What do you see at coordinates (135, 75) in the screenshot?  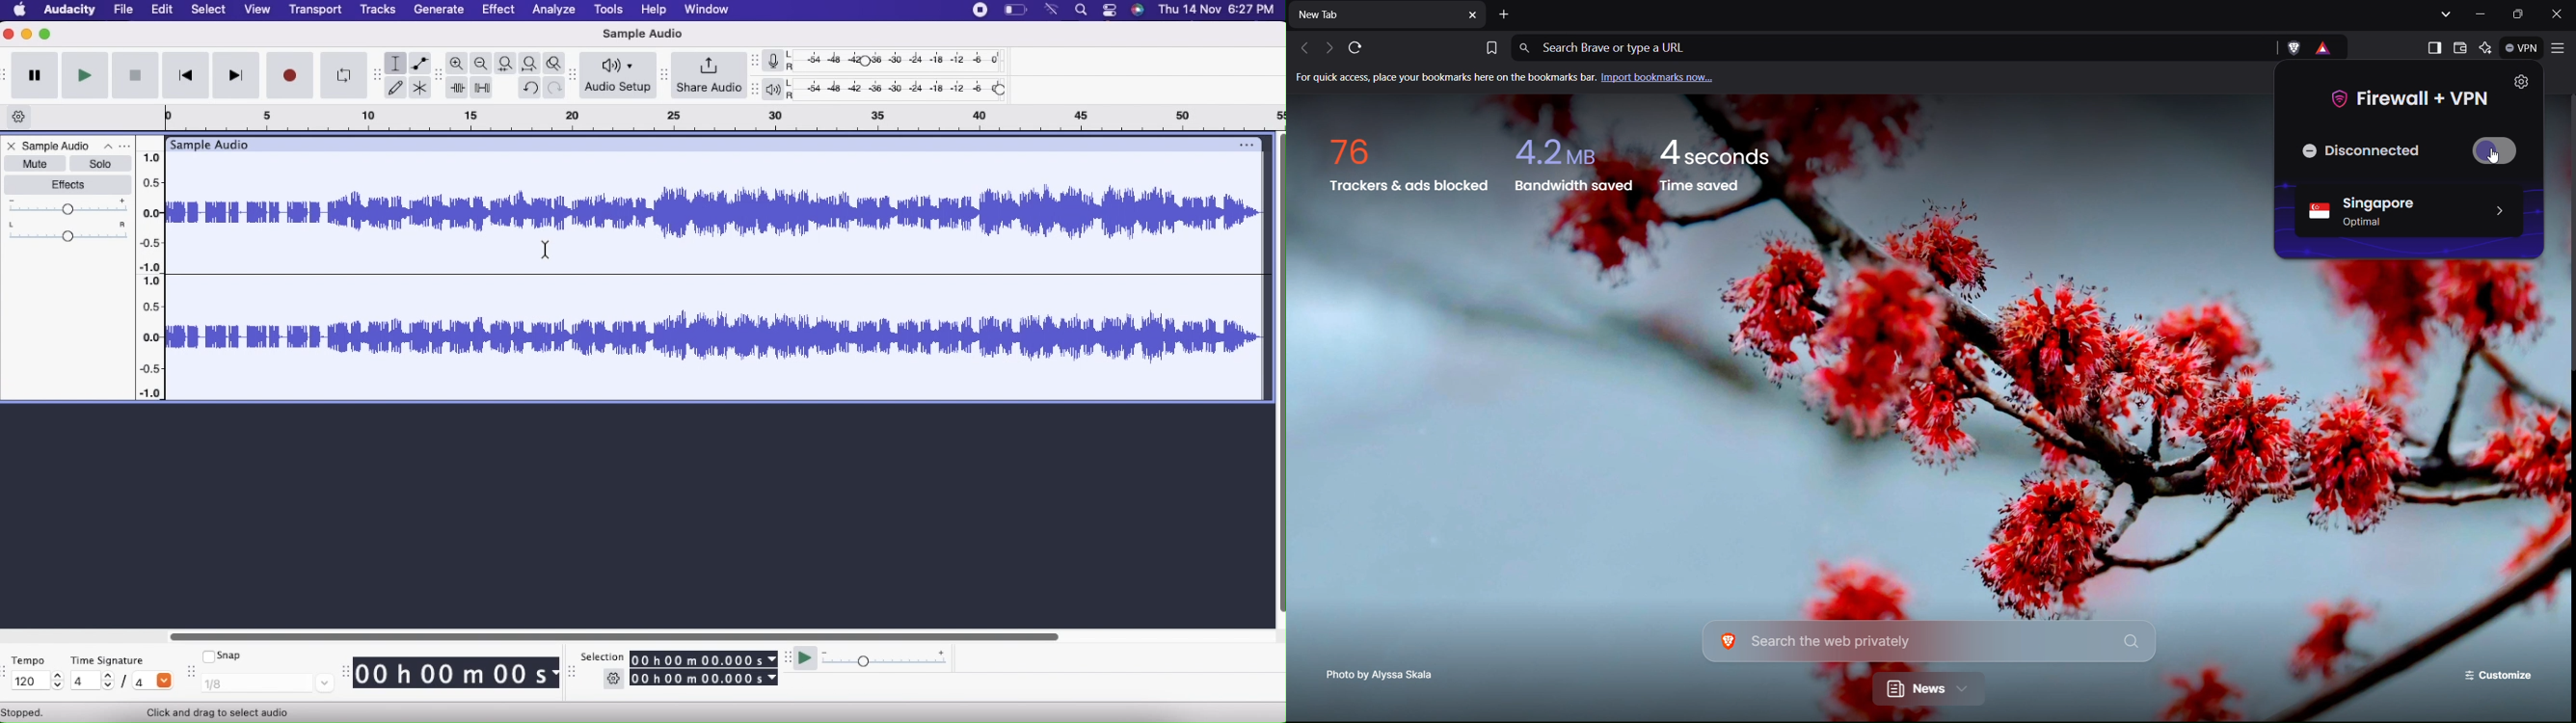 I see `Stop` at bounding box center [135, 75].